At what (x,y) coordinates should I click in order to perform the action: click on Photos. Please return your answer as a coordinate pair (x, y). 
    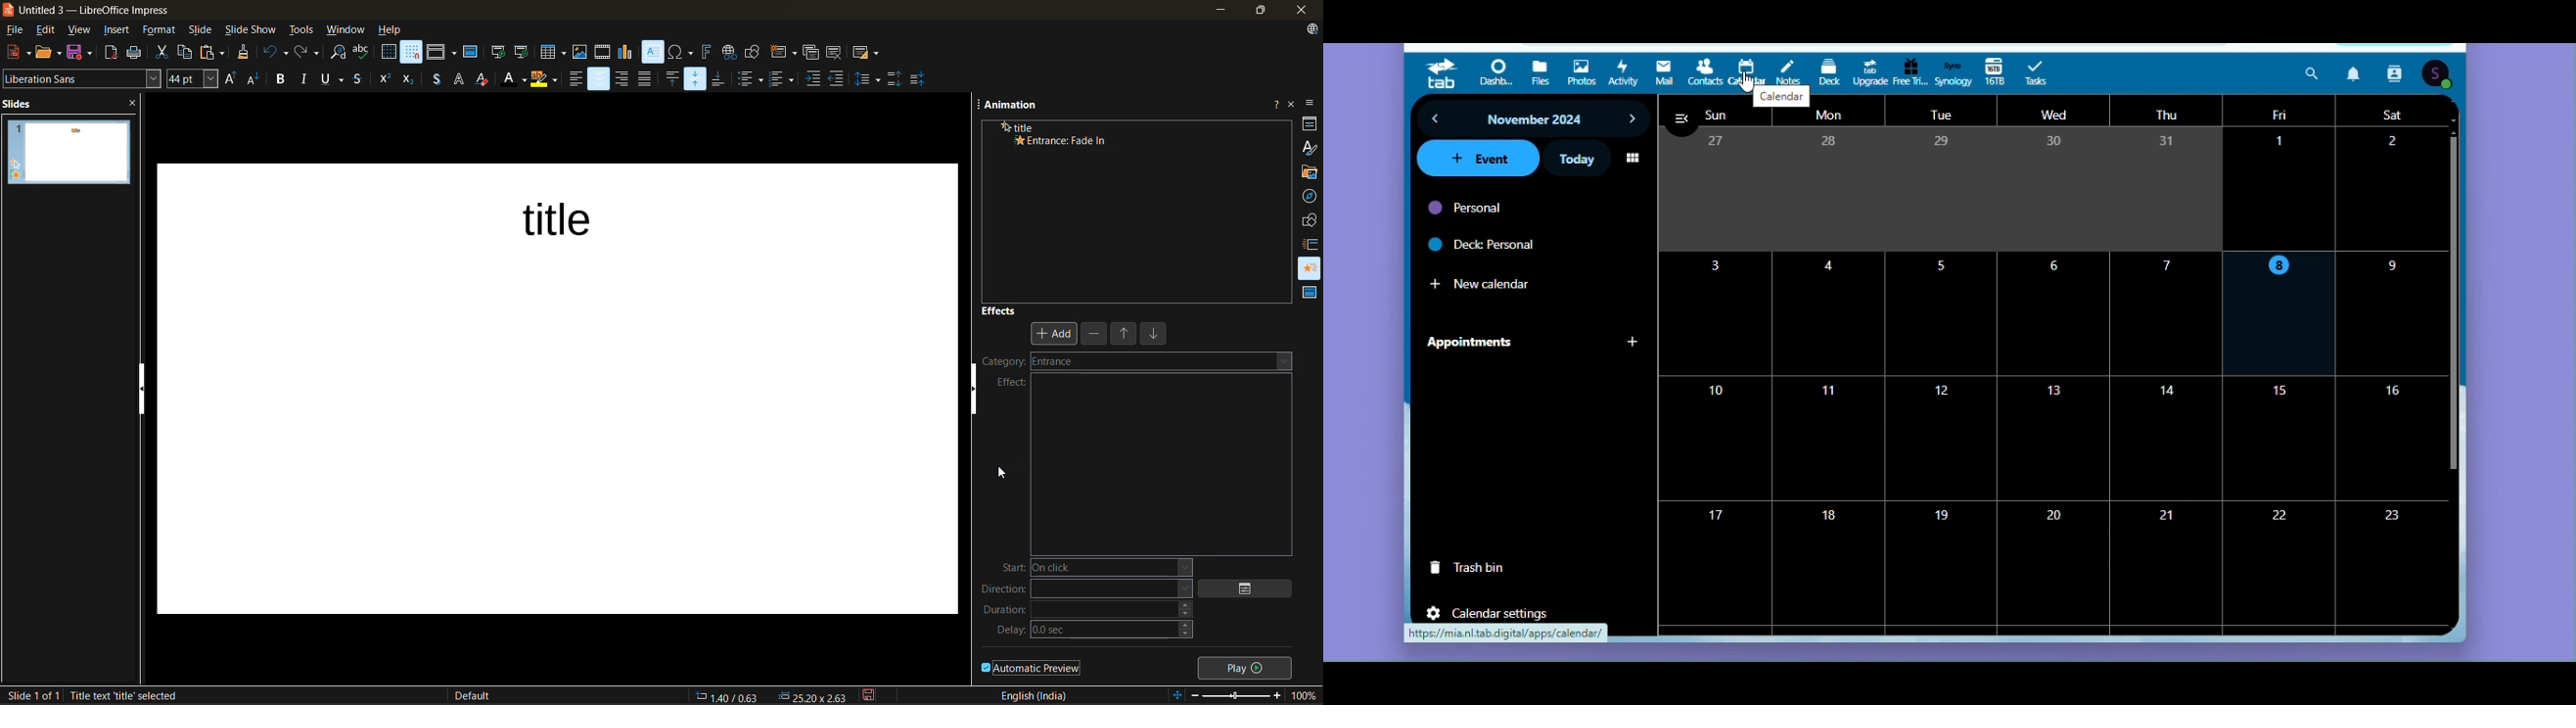
    Looking at the image, I should click on (1581, 73).